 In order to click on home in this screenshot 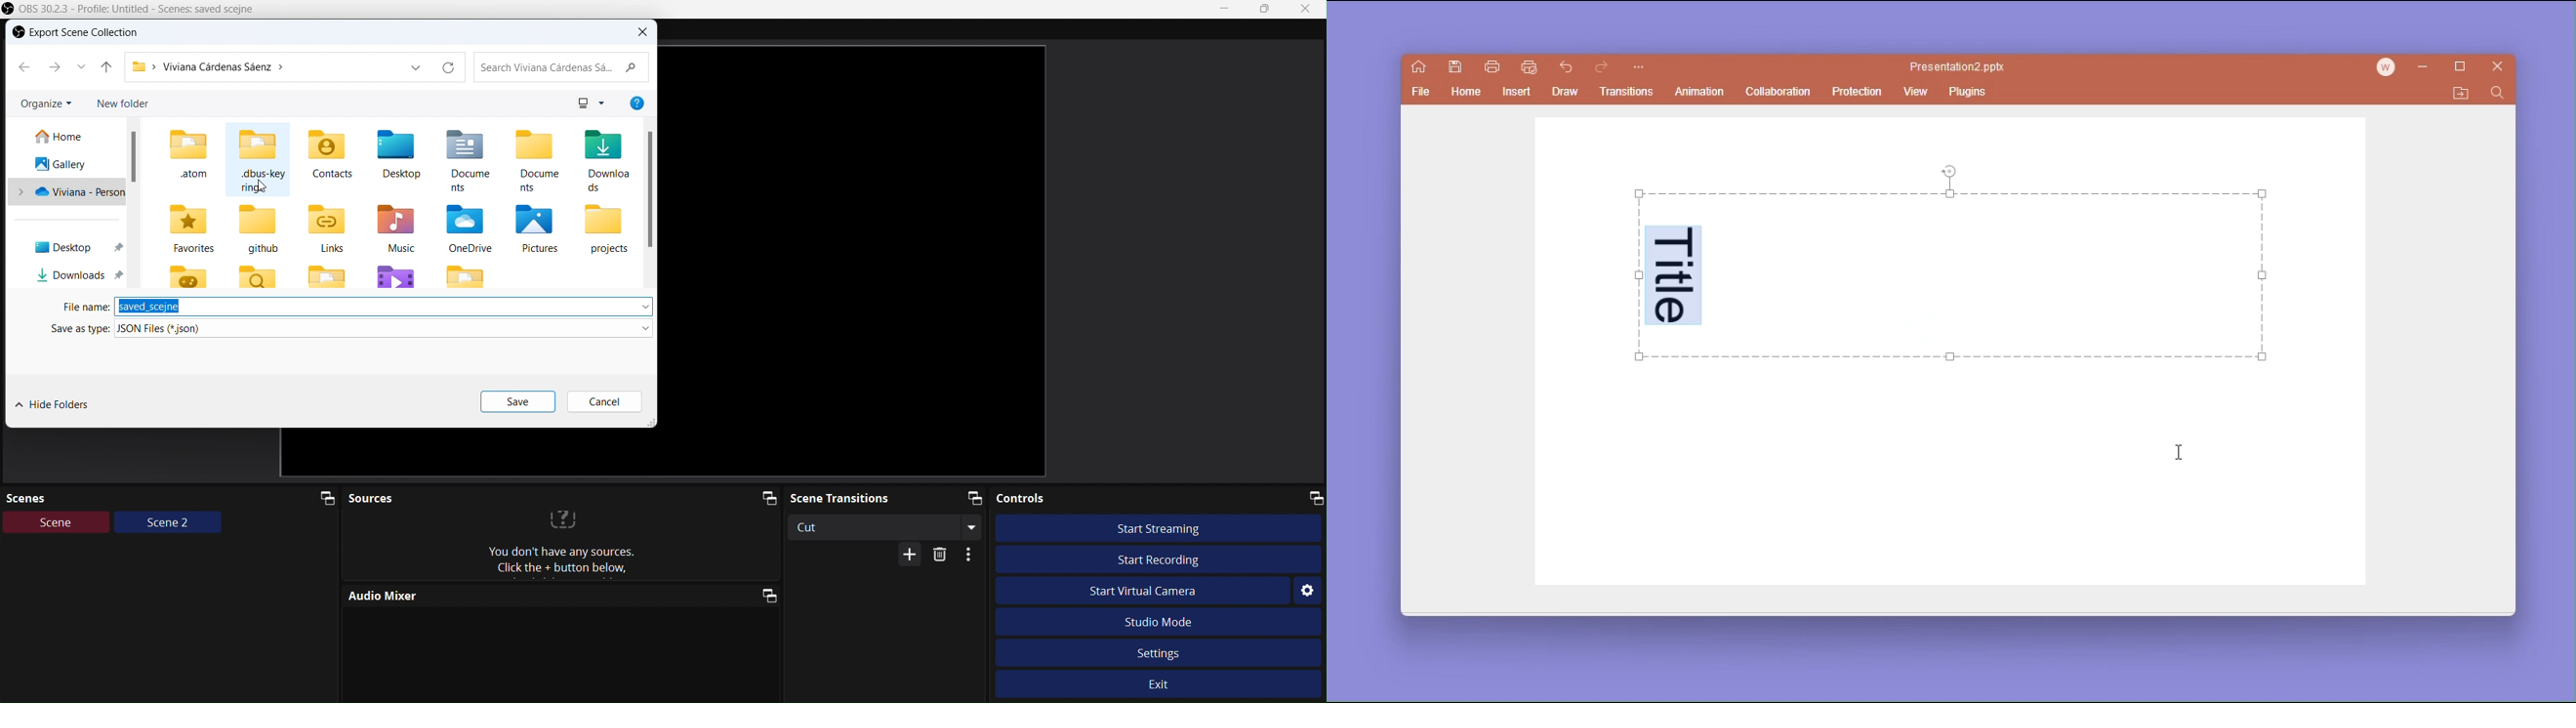, I will do `click(1467, 95)`.